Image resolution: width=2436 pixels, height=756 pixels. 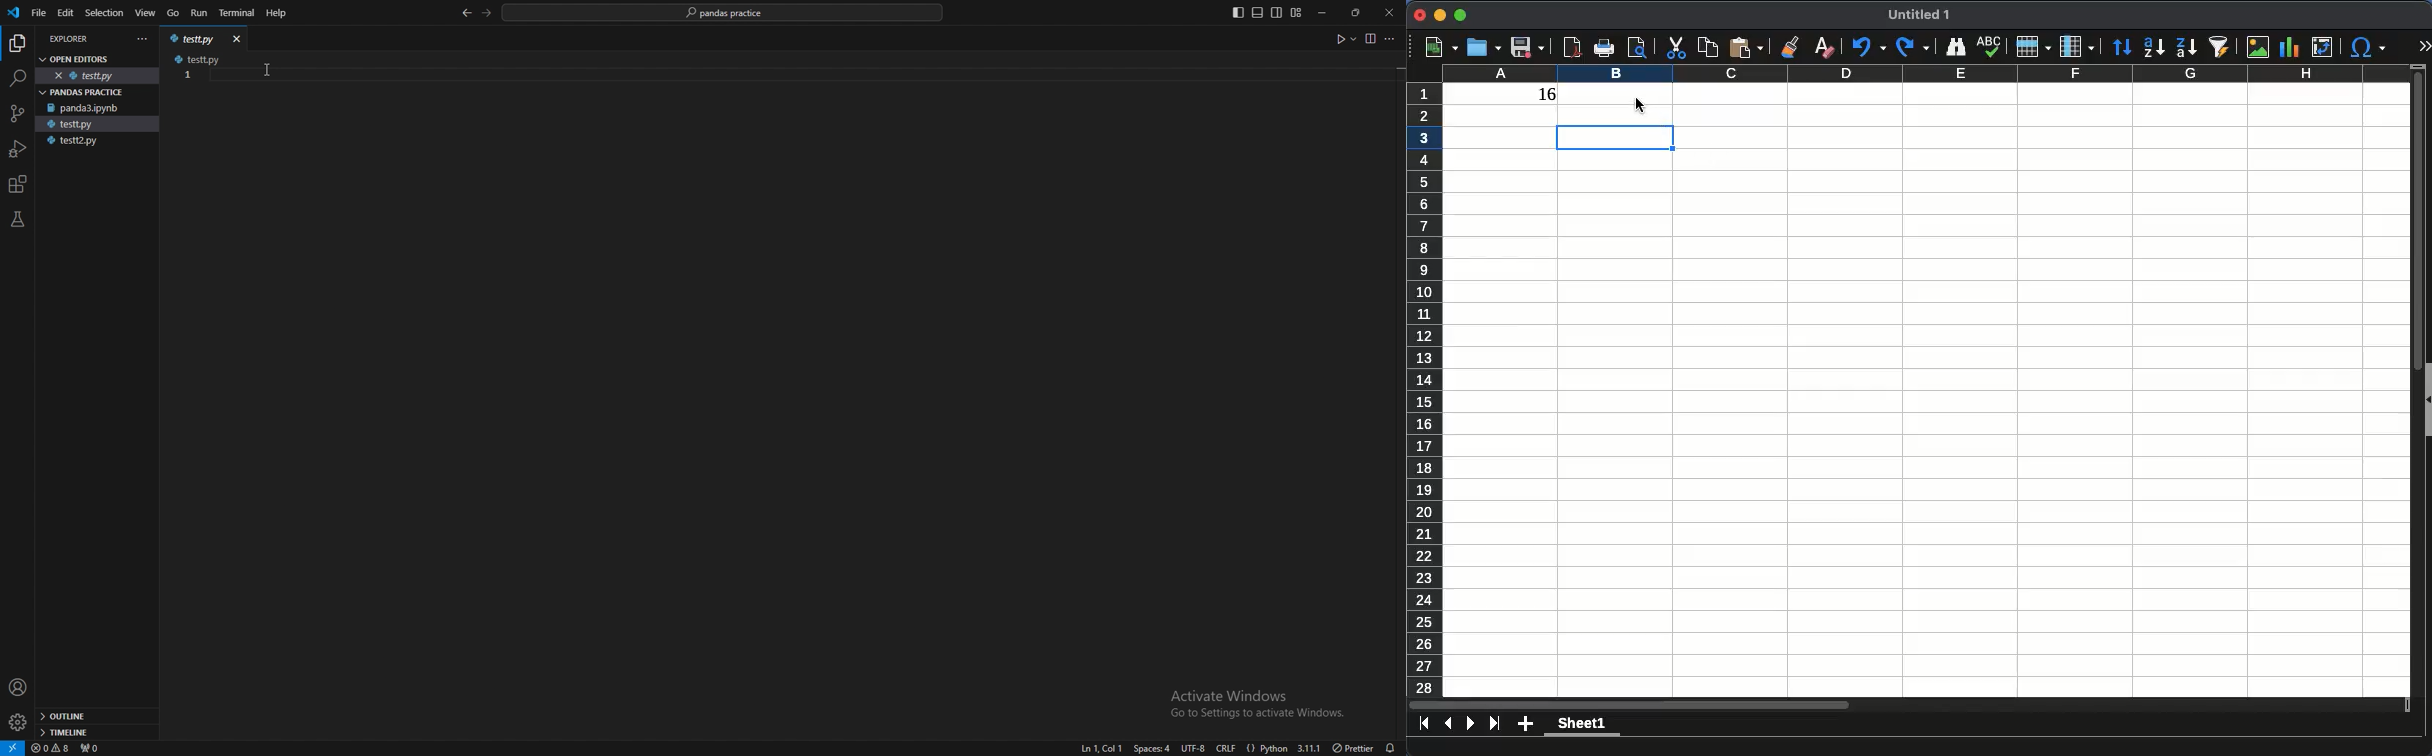 What do you see at coordinates (2220, 47) in the screenshot?
I see `autofilter` at bounding box center [2220, 47].